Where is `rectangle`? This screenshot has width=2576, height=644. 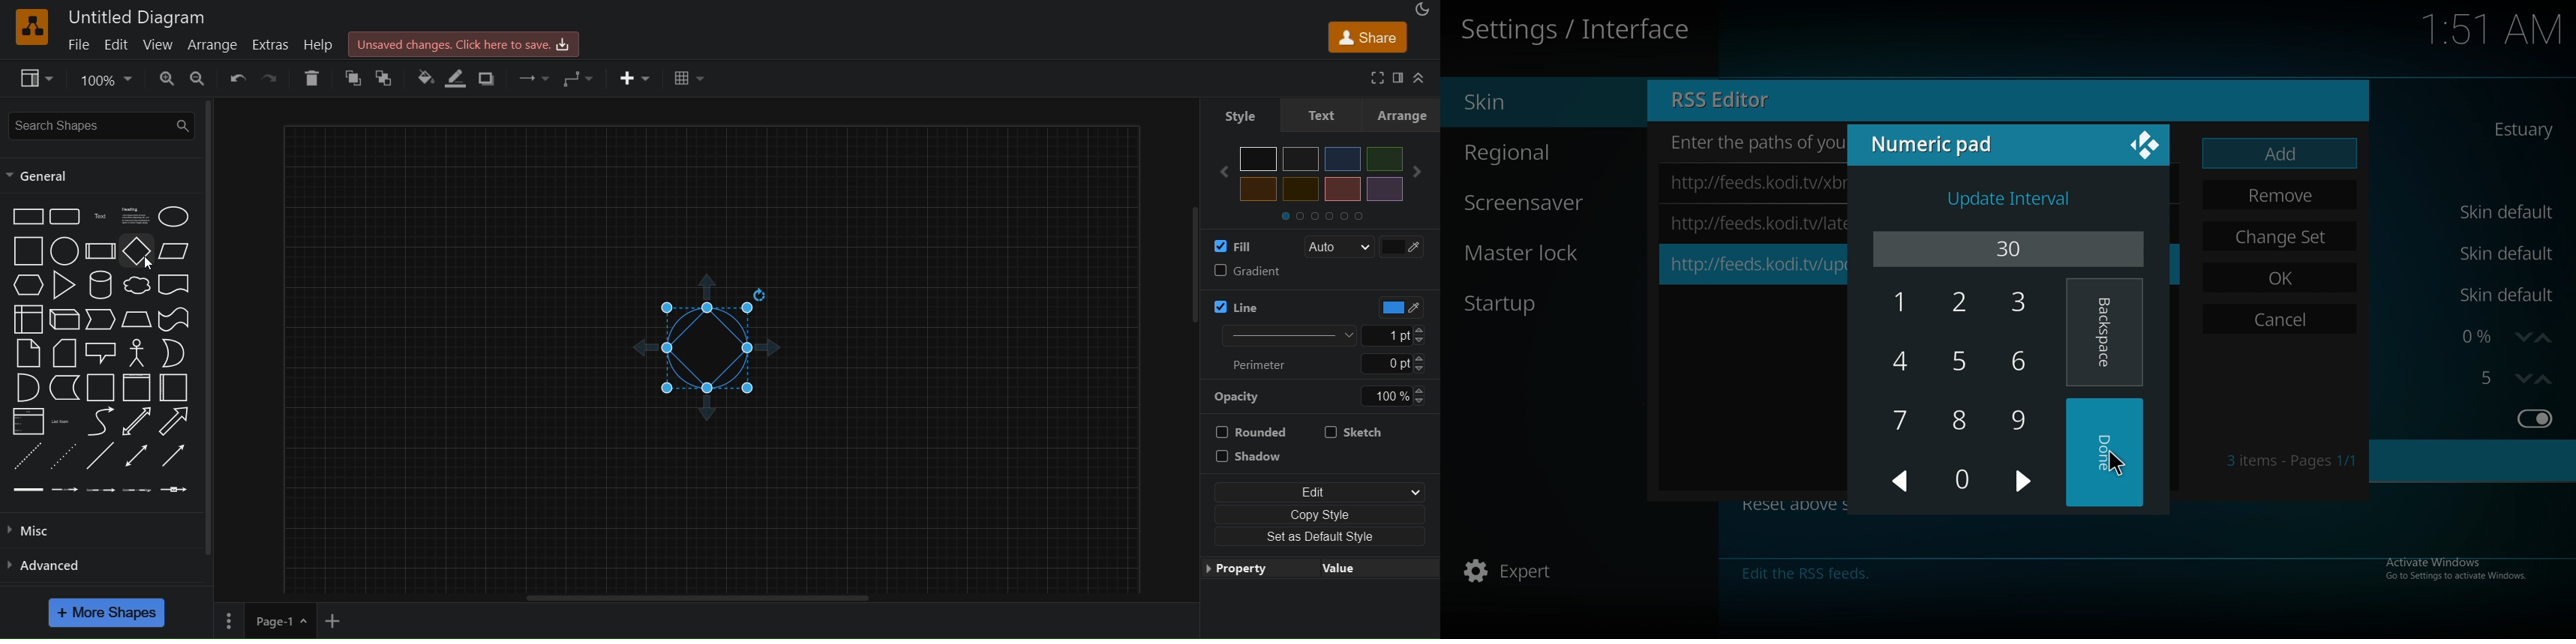 rectangle is located at coordinates (27, 215).